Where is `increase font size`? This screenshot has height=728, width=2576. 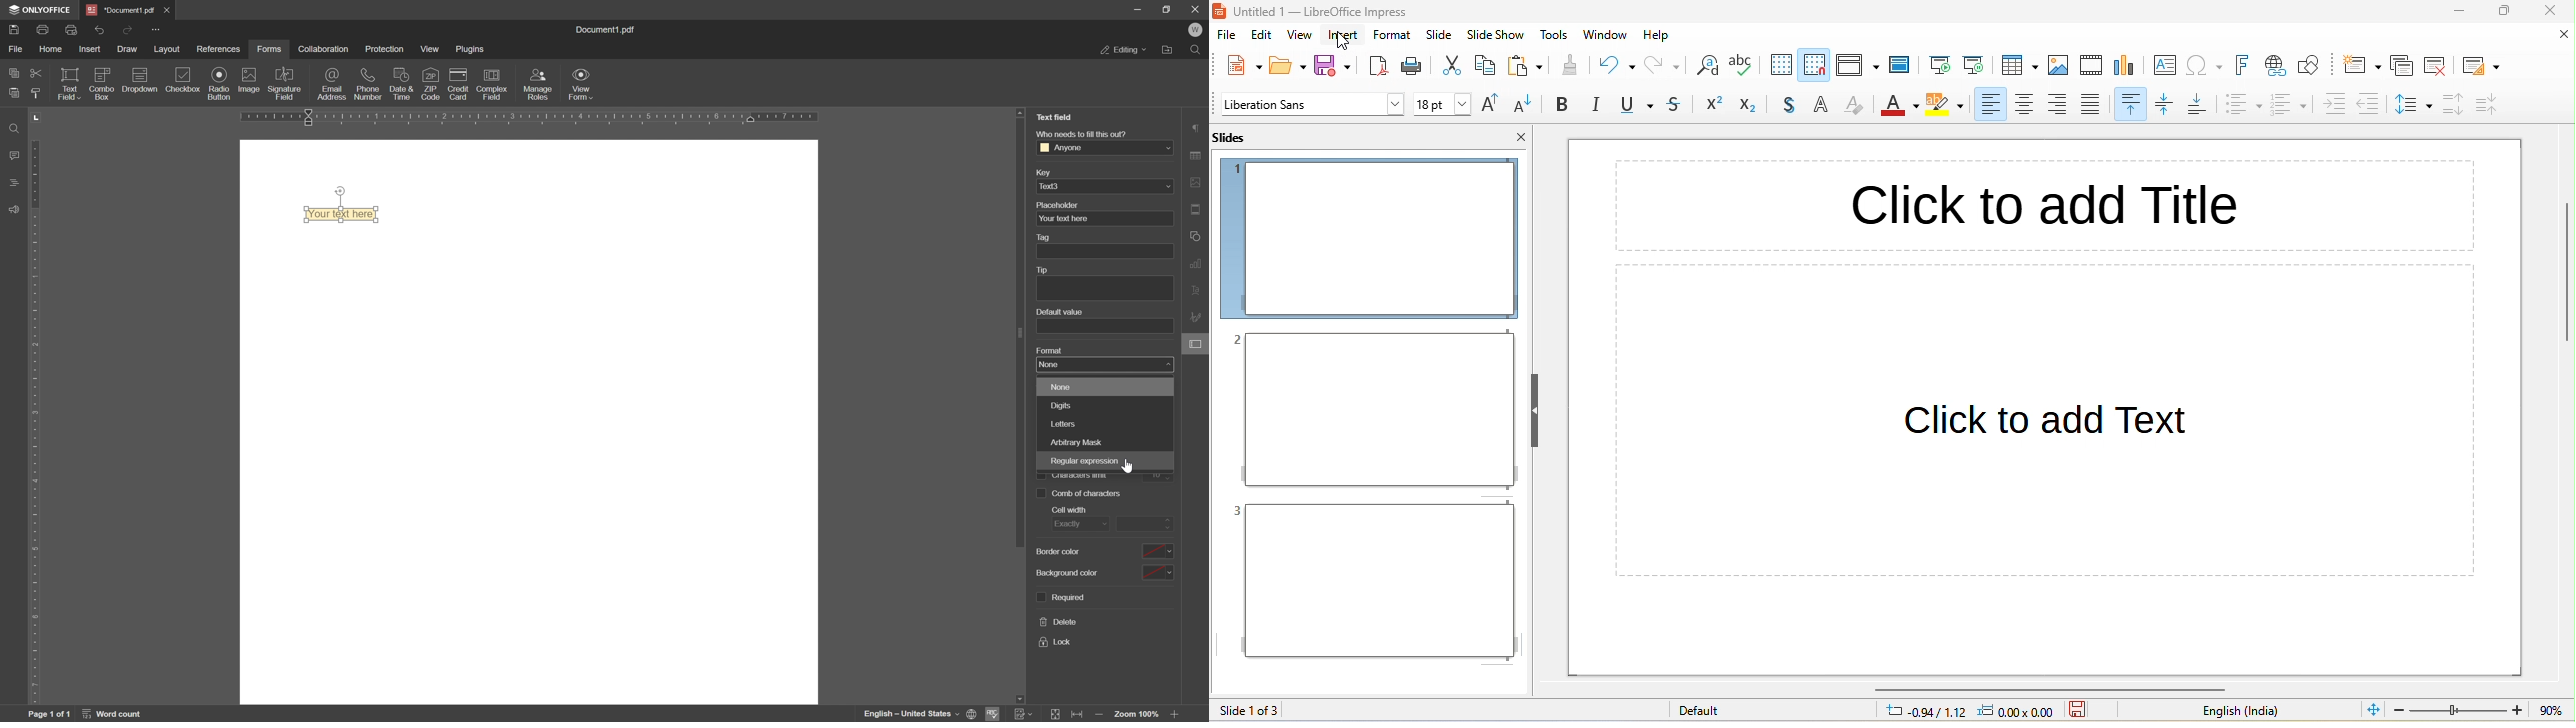
increase font size is located at coordinates (1493, 106).